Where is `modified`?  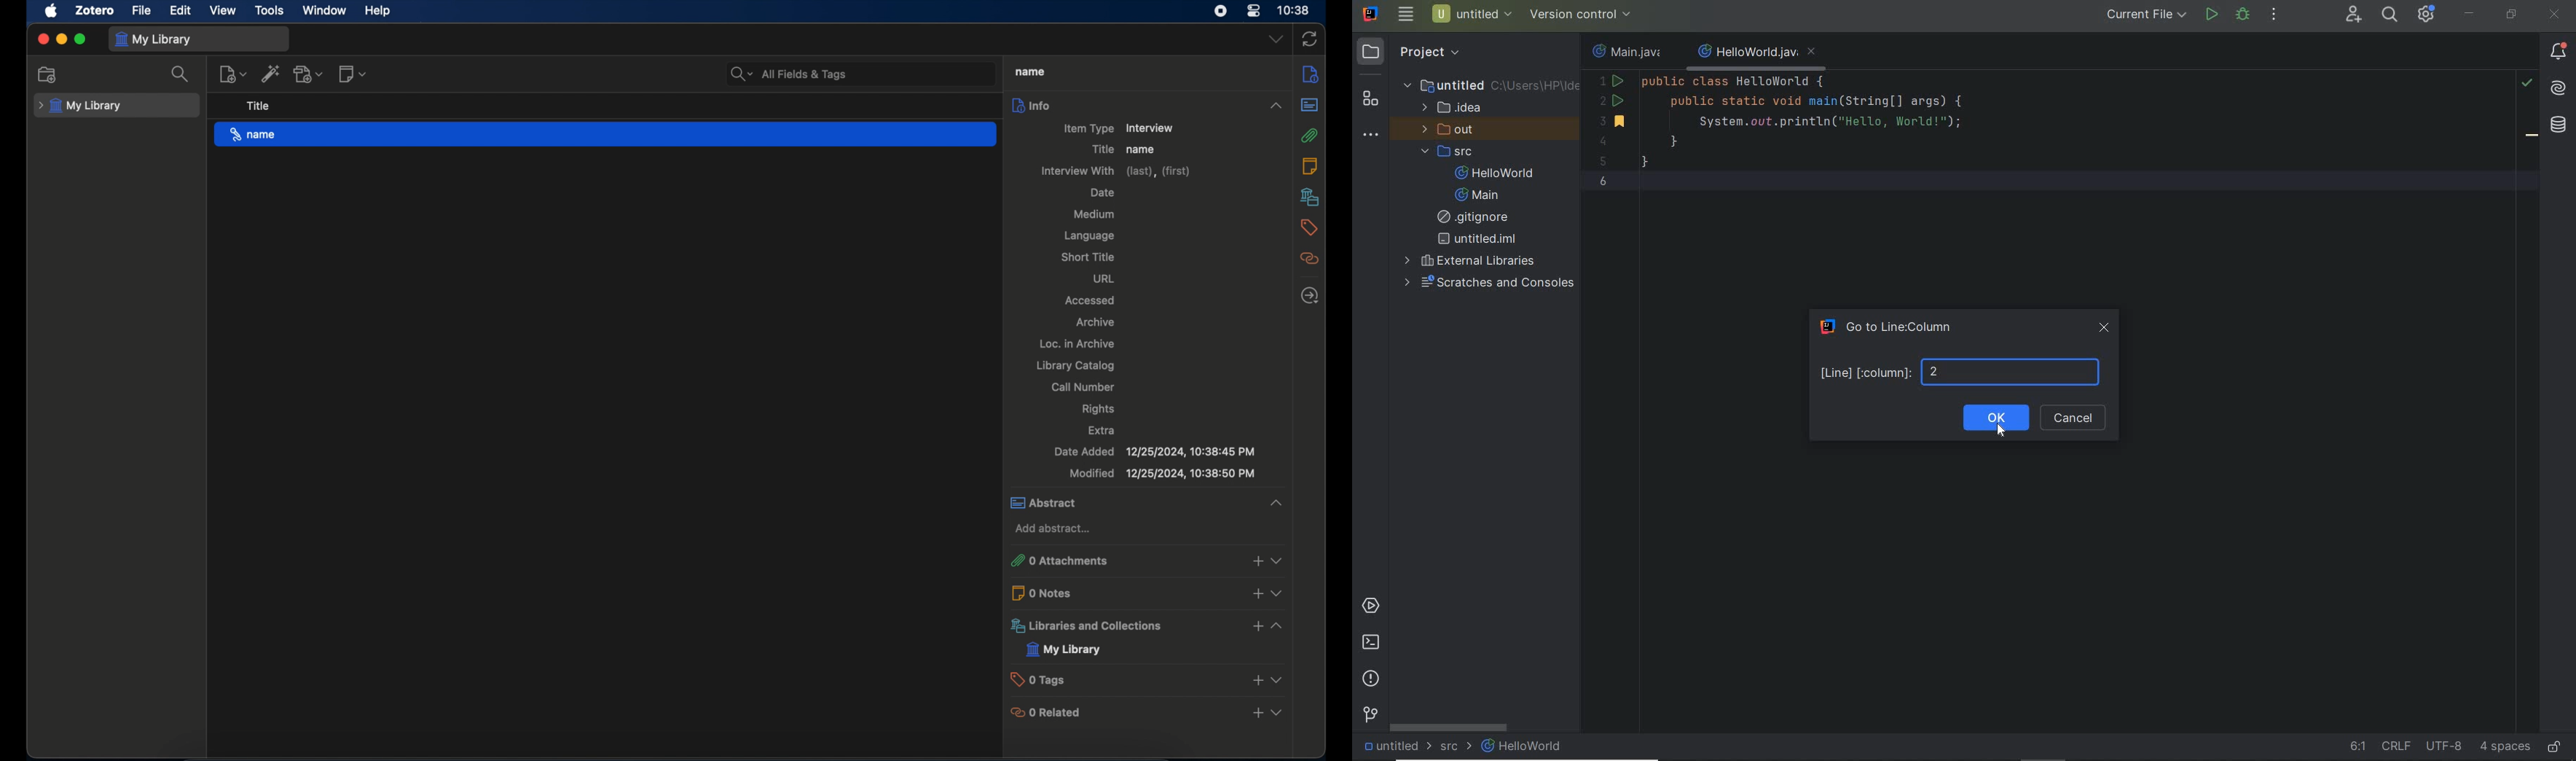 modified is located at coordinates (1162, 474).